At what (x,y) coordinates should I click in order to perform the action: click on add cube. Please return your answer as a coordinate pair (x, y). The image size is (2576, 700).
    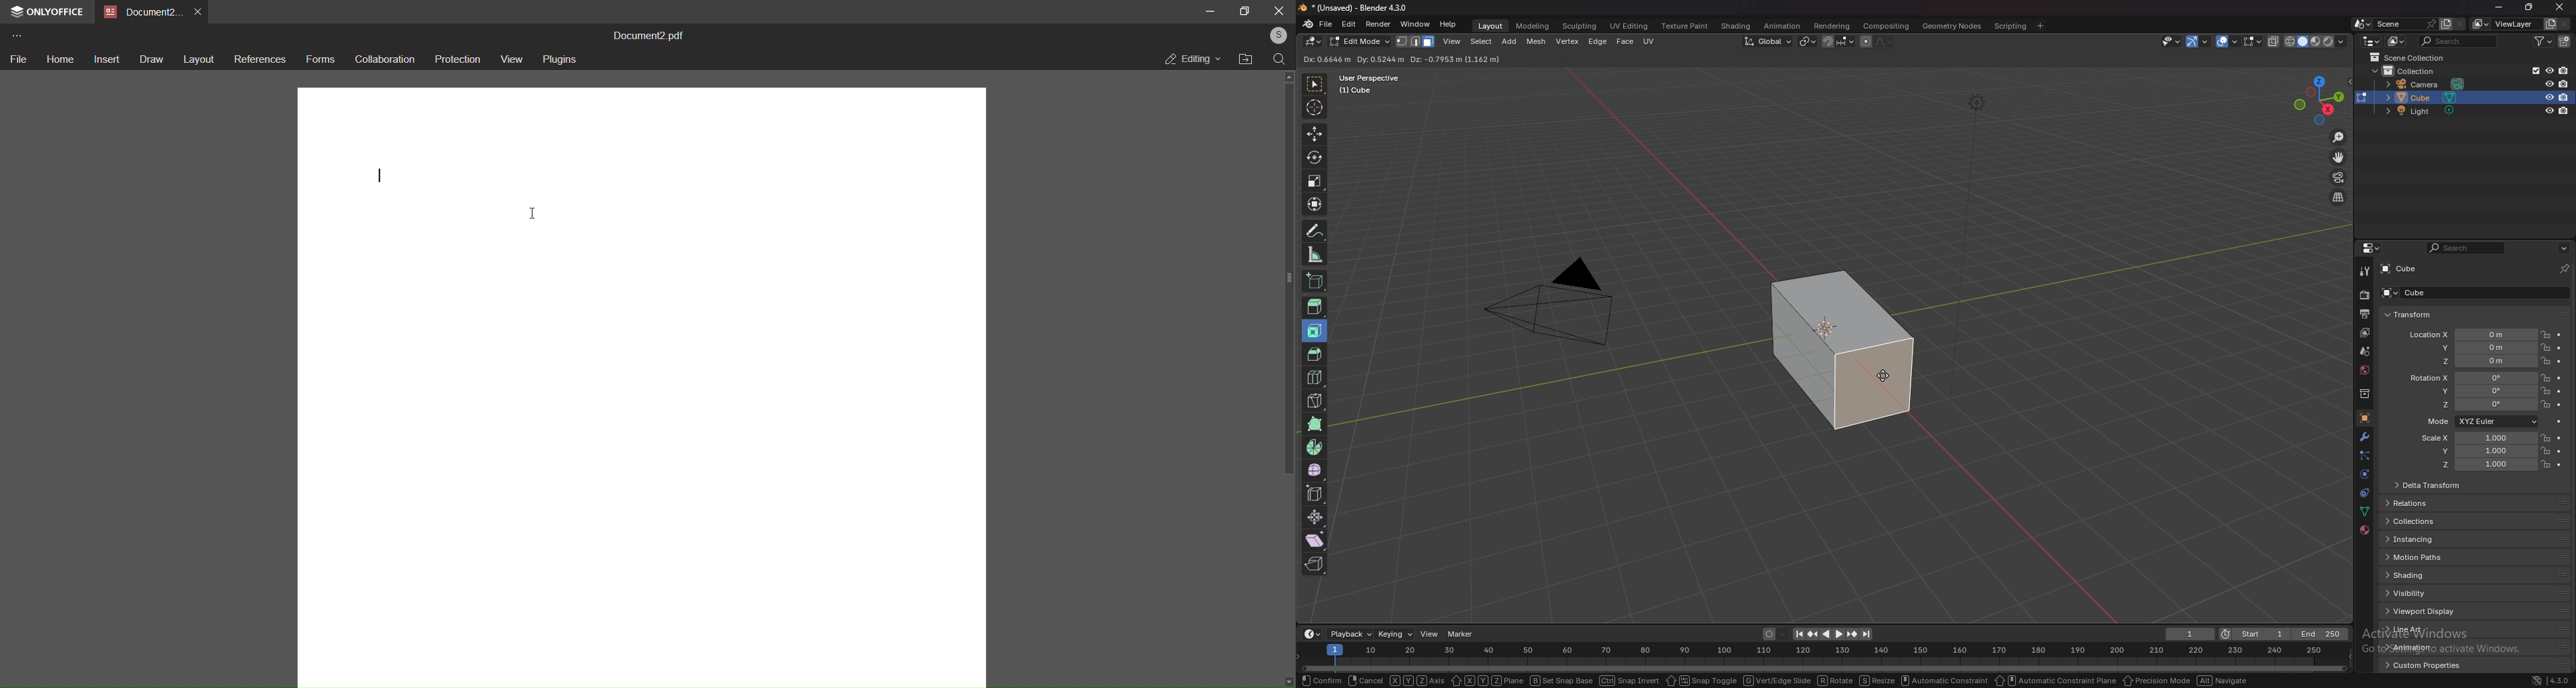
    Looking at the image, I should click on (1314, 280).